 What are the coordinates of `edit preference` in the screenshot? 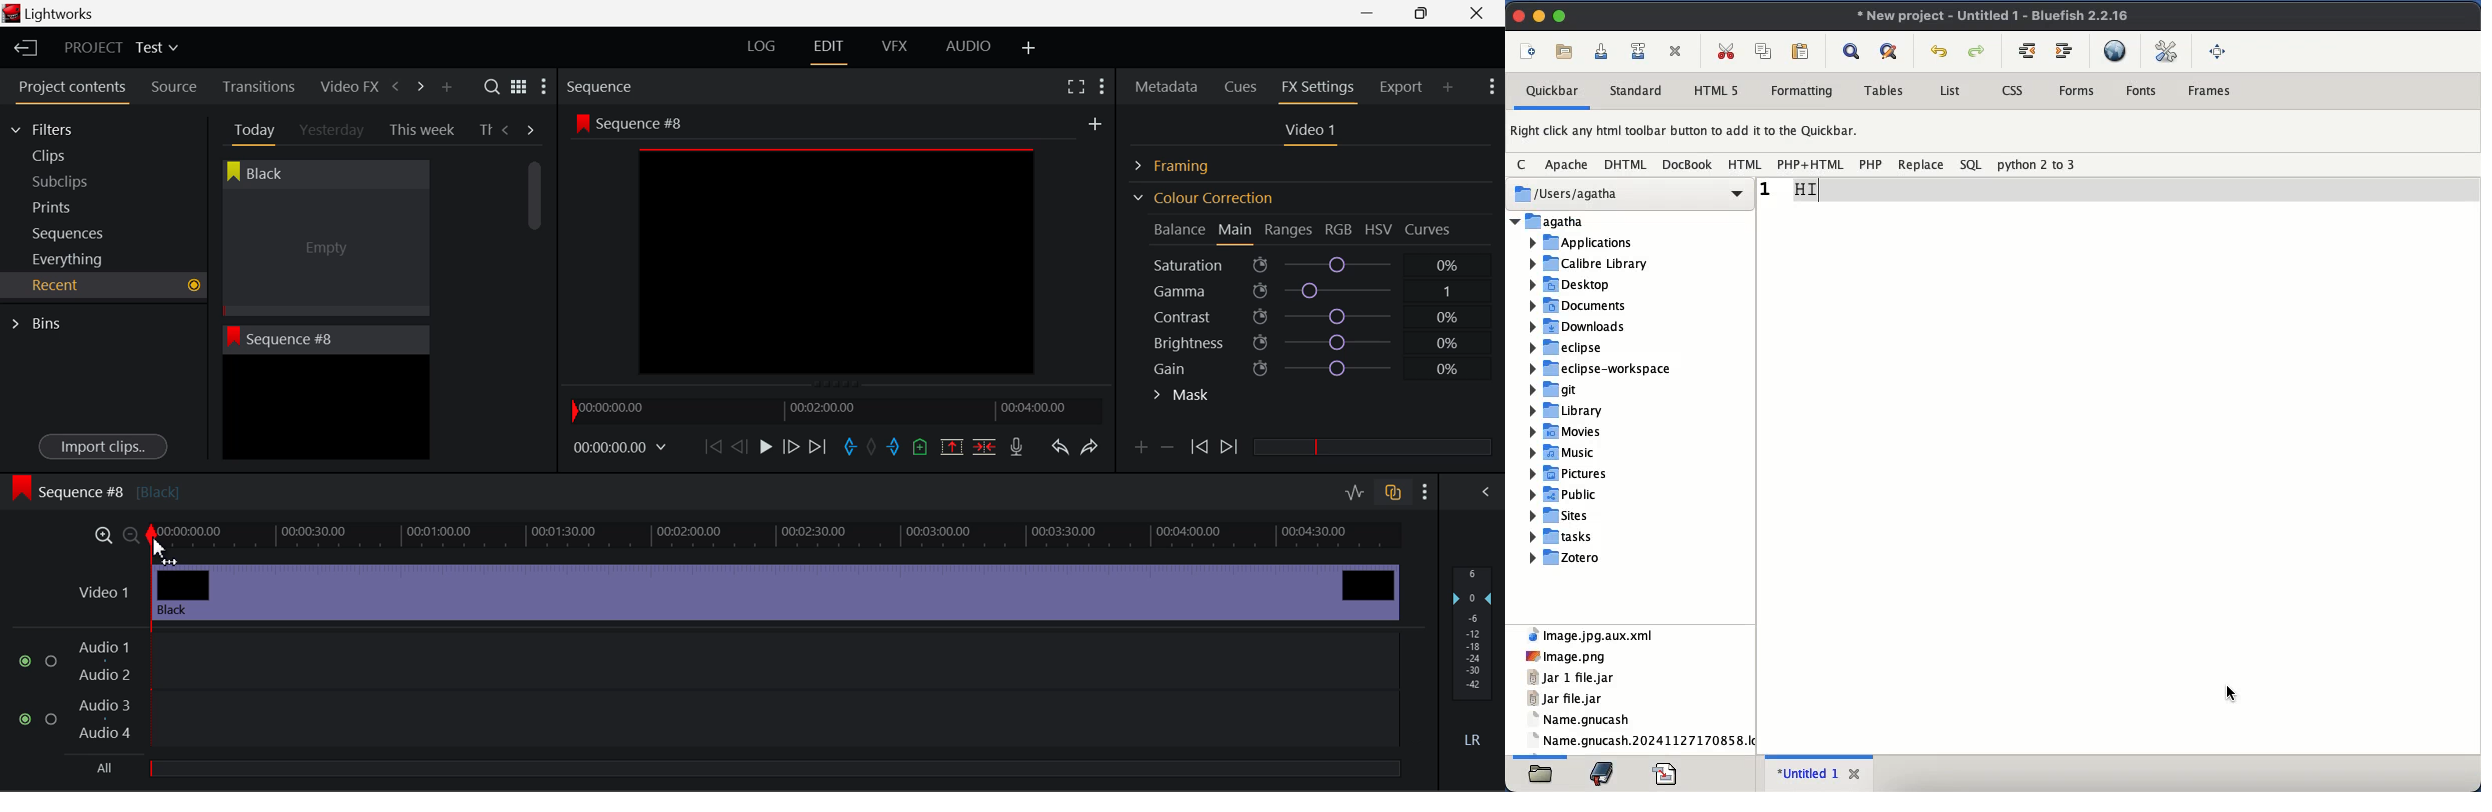 It's located at (2171, 47).